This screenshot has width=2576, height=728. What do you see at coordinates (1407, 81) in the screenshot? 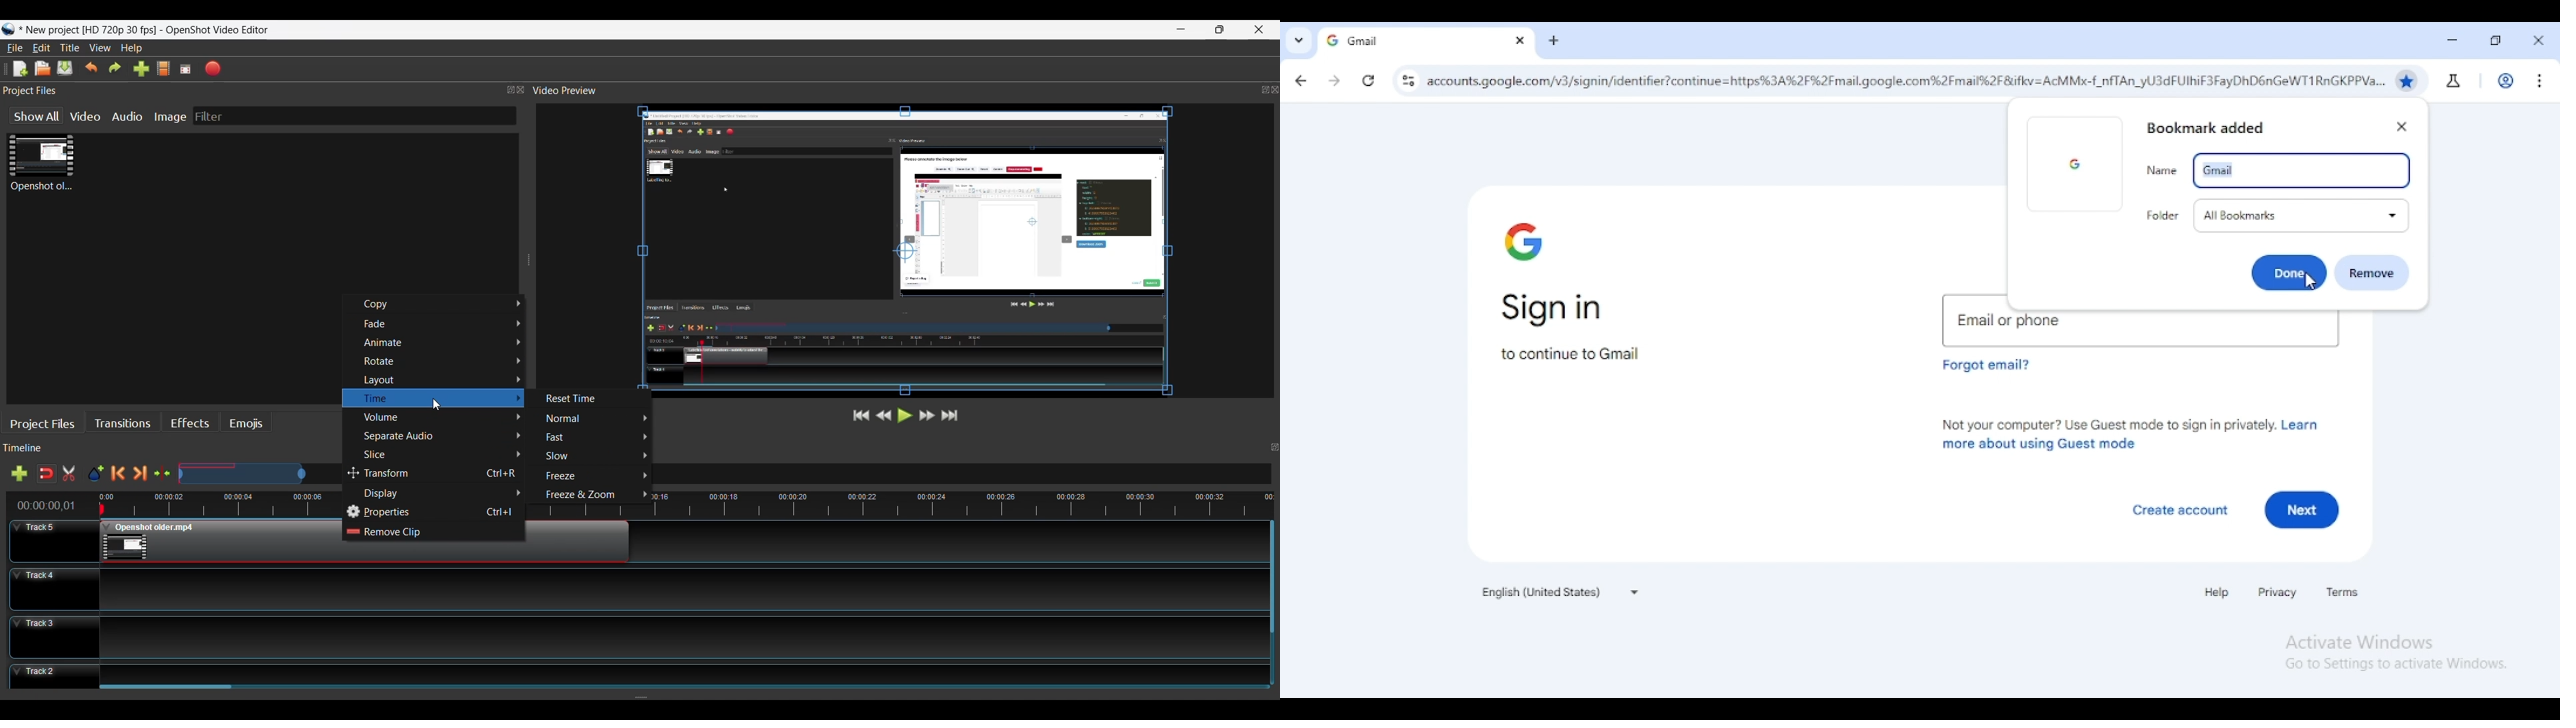
I see `view site information` at bounding box center [1407, 81].